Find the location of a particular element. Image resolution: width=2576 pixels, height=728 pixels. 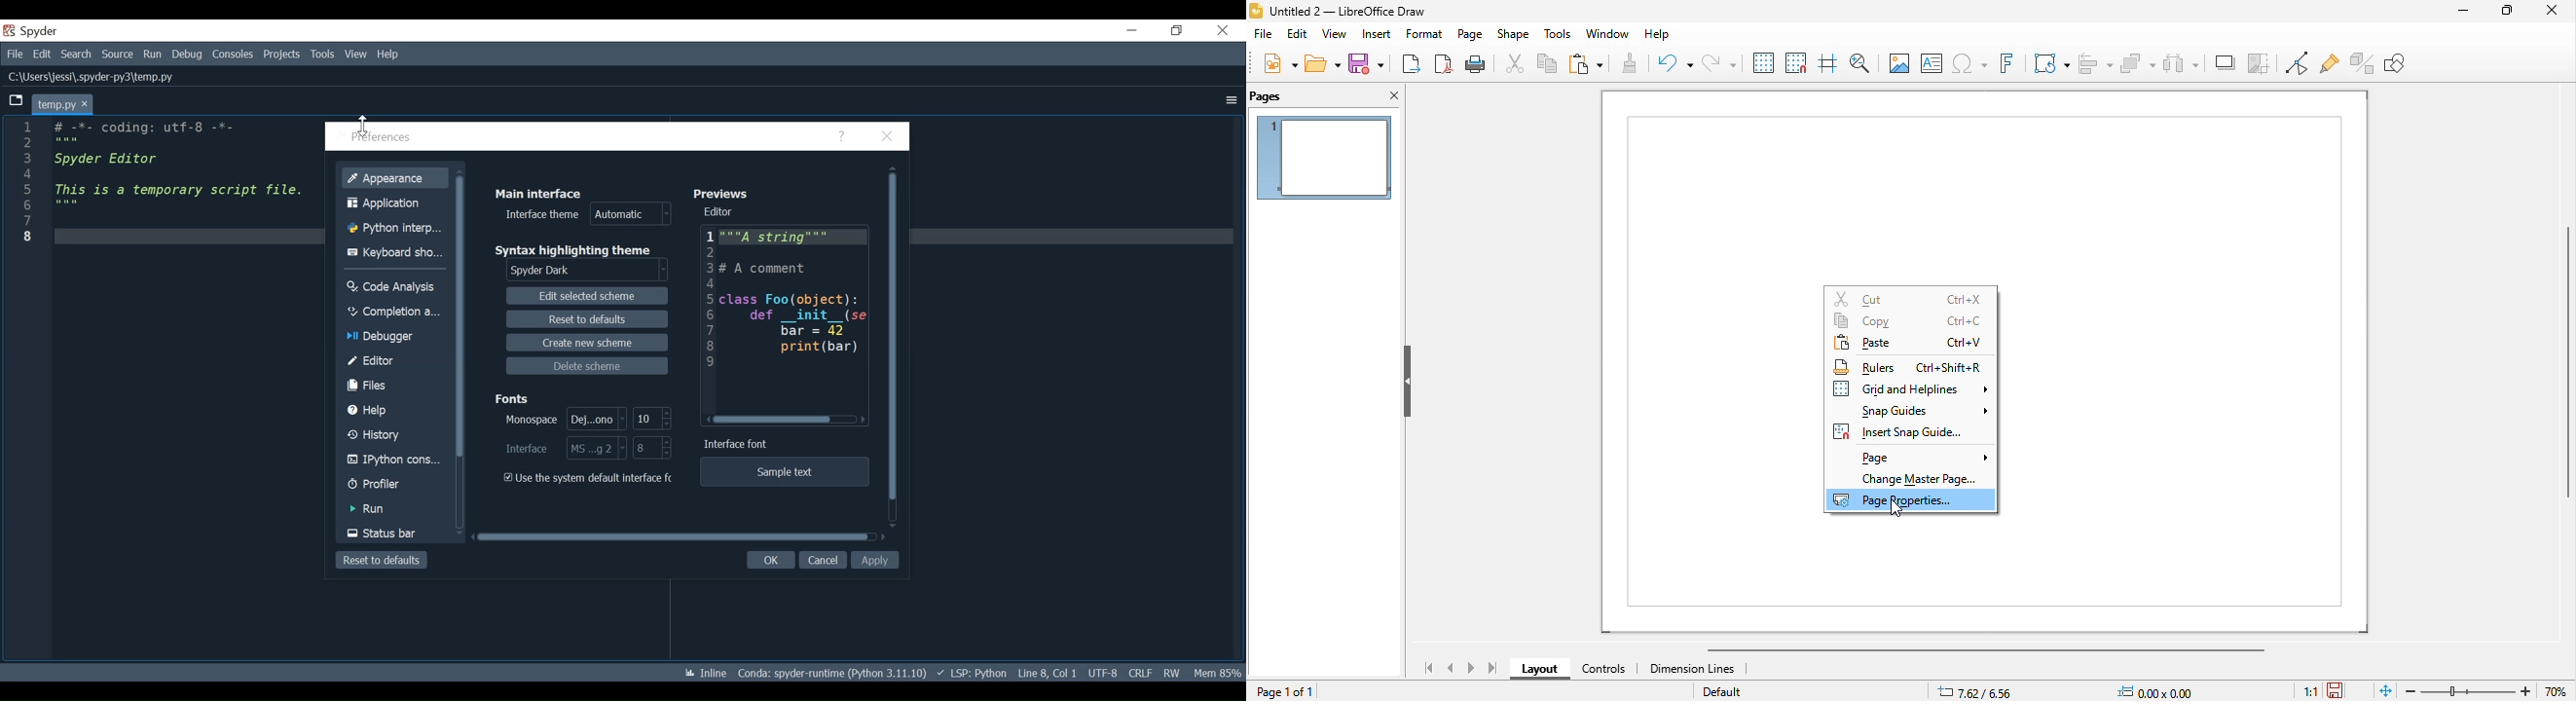

File EQL Status is located at coordinates (1140, 673).